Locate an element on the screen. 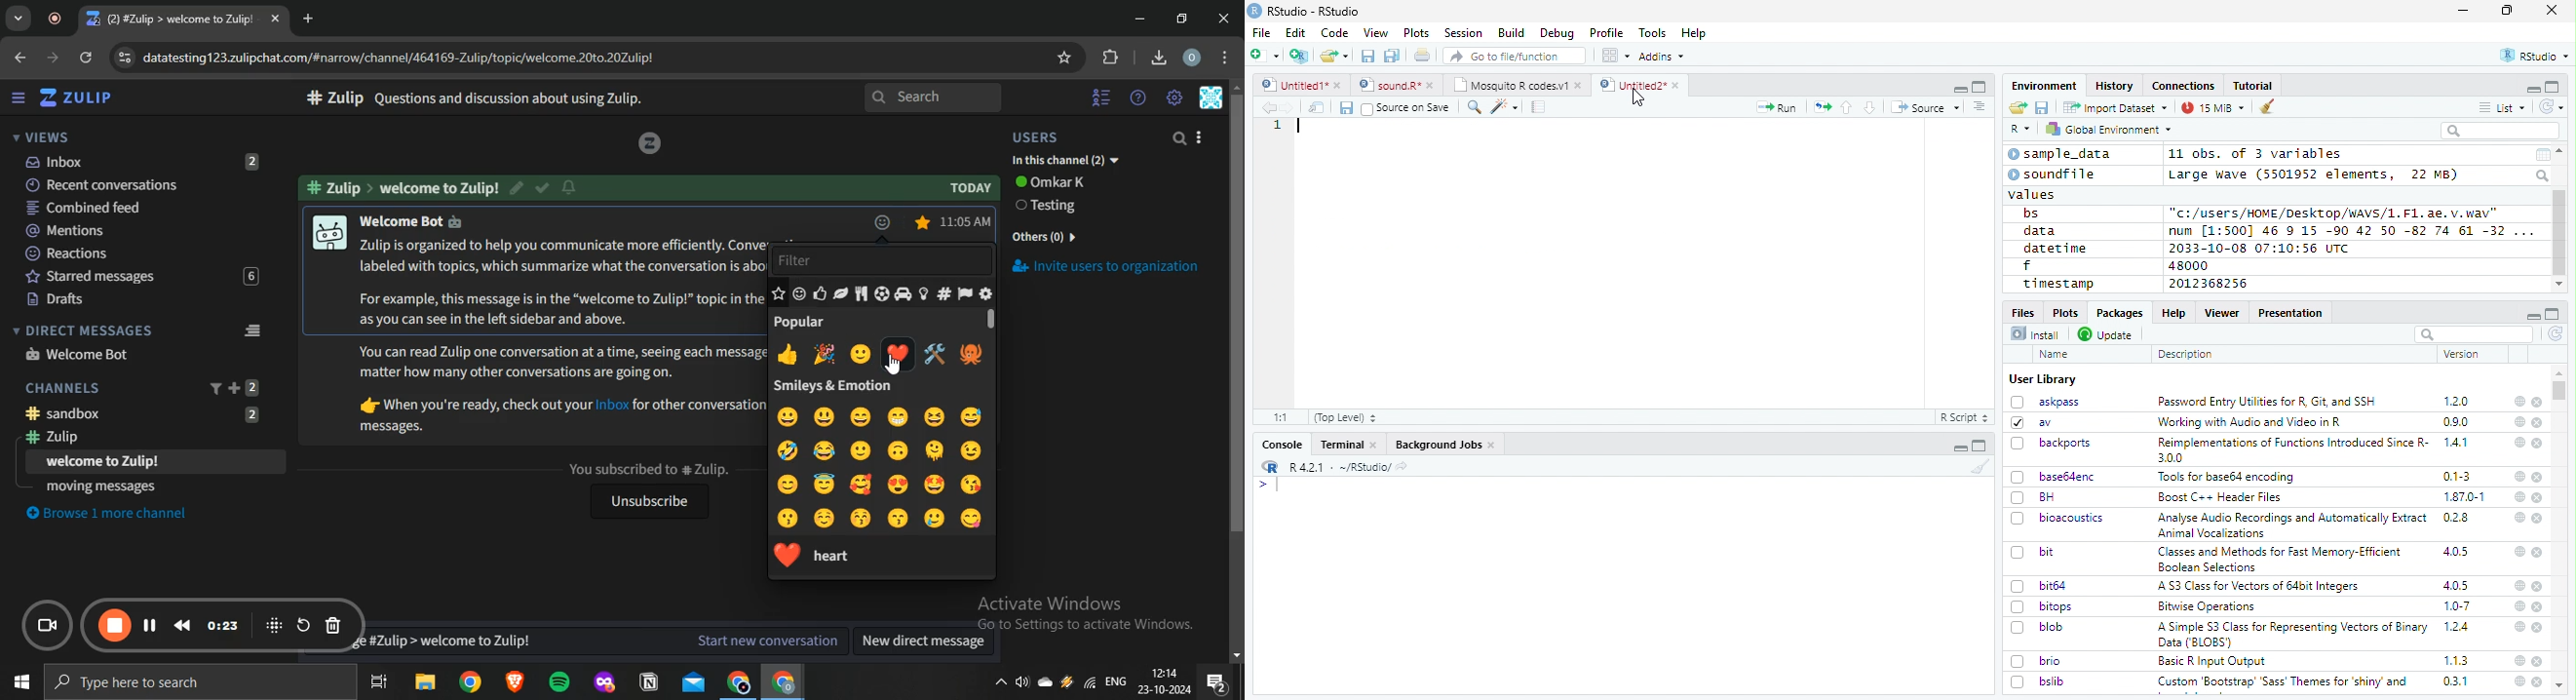  Show in new window is located at coordinates (1319, 107).